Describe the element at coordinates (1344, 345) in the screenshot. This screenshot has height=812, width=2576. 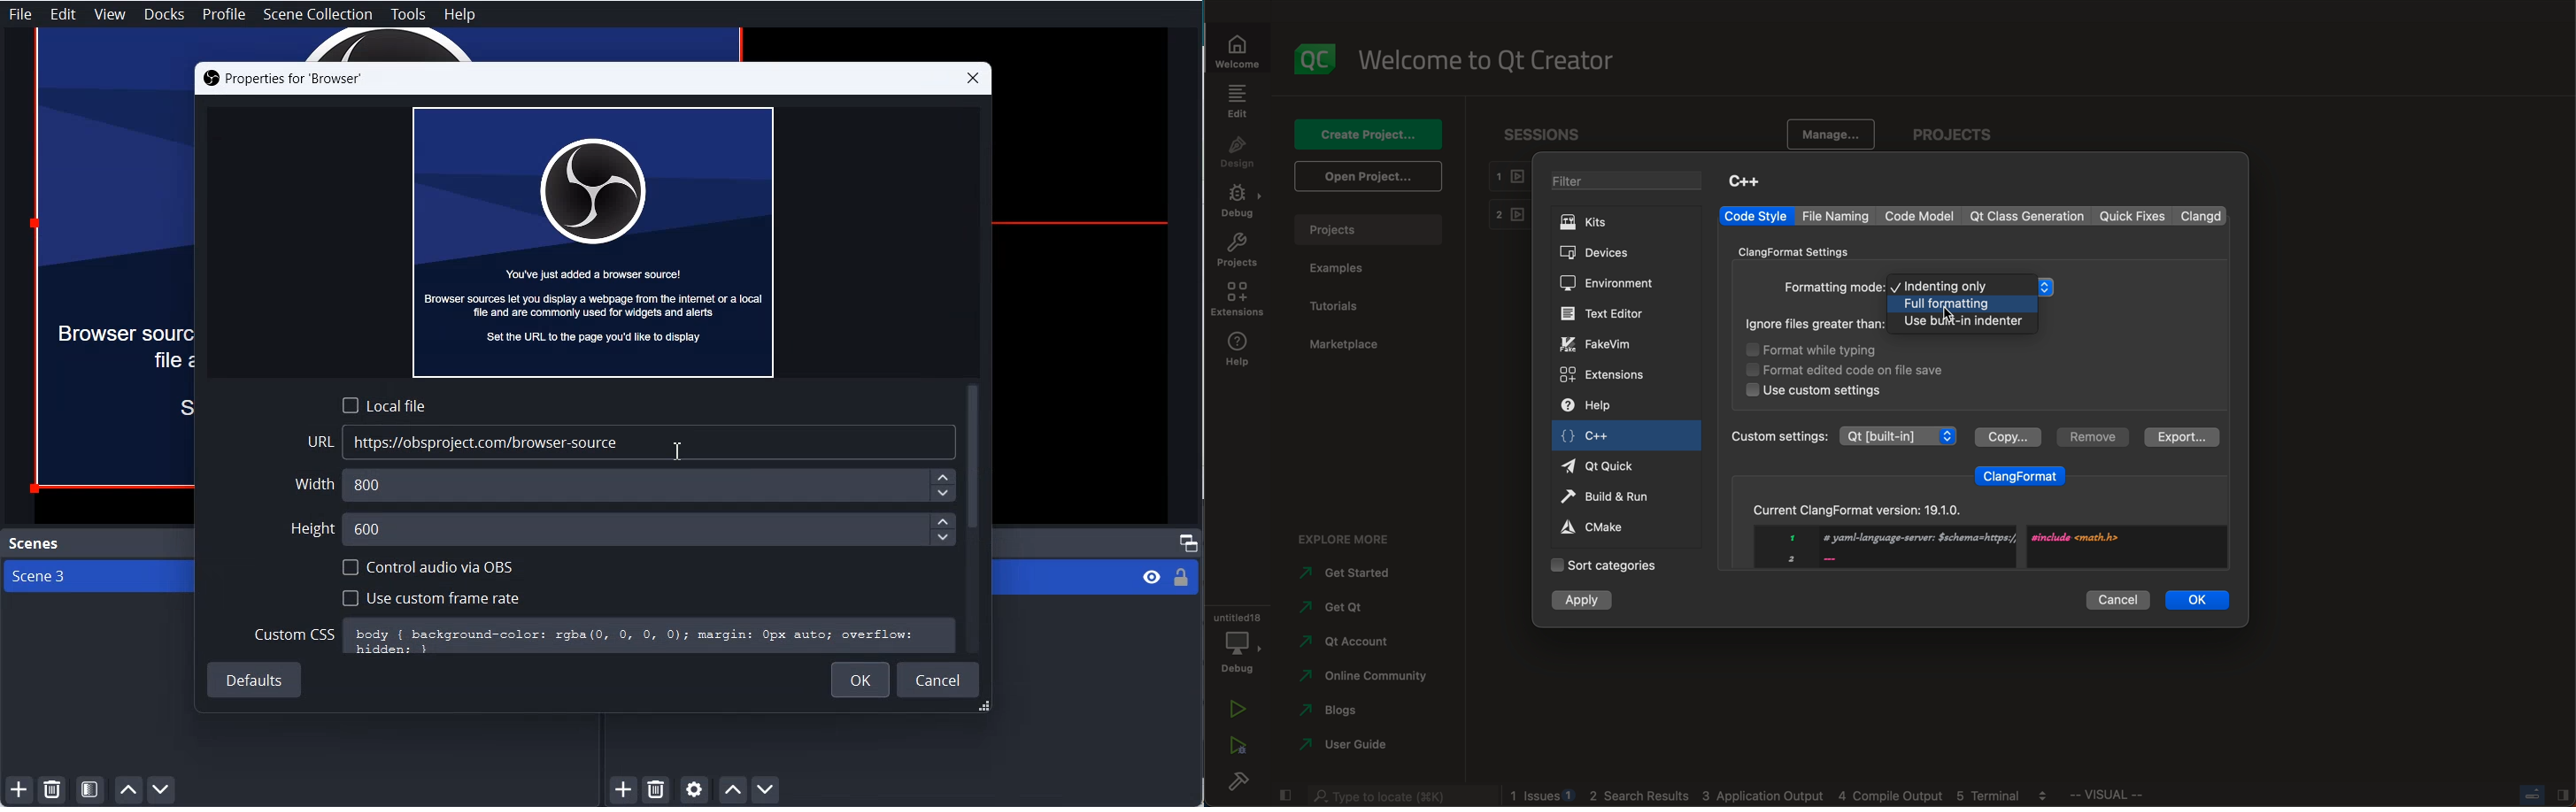
I see `marketplace` at that location.